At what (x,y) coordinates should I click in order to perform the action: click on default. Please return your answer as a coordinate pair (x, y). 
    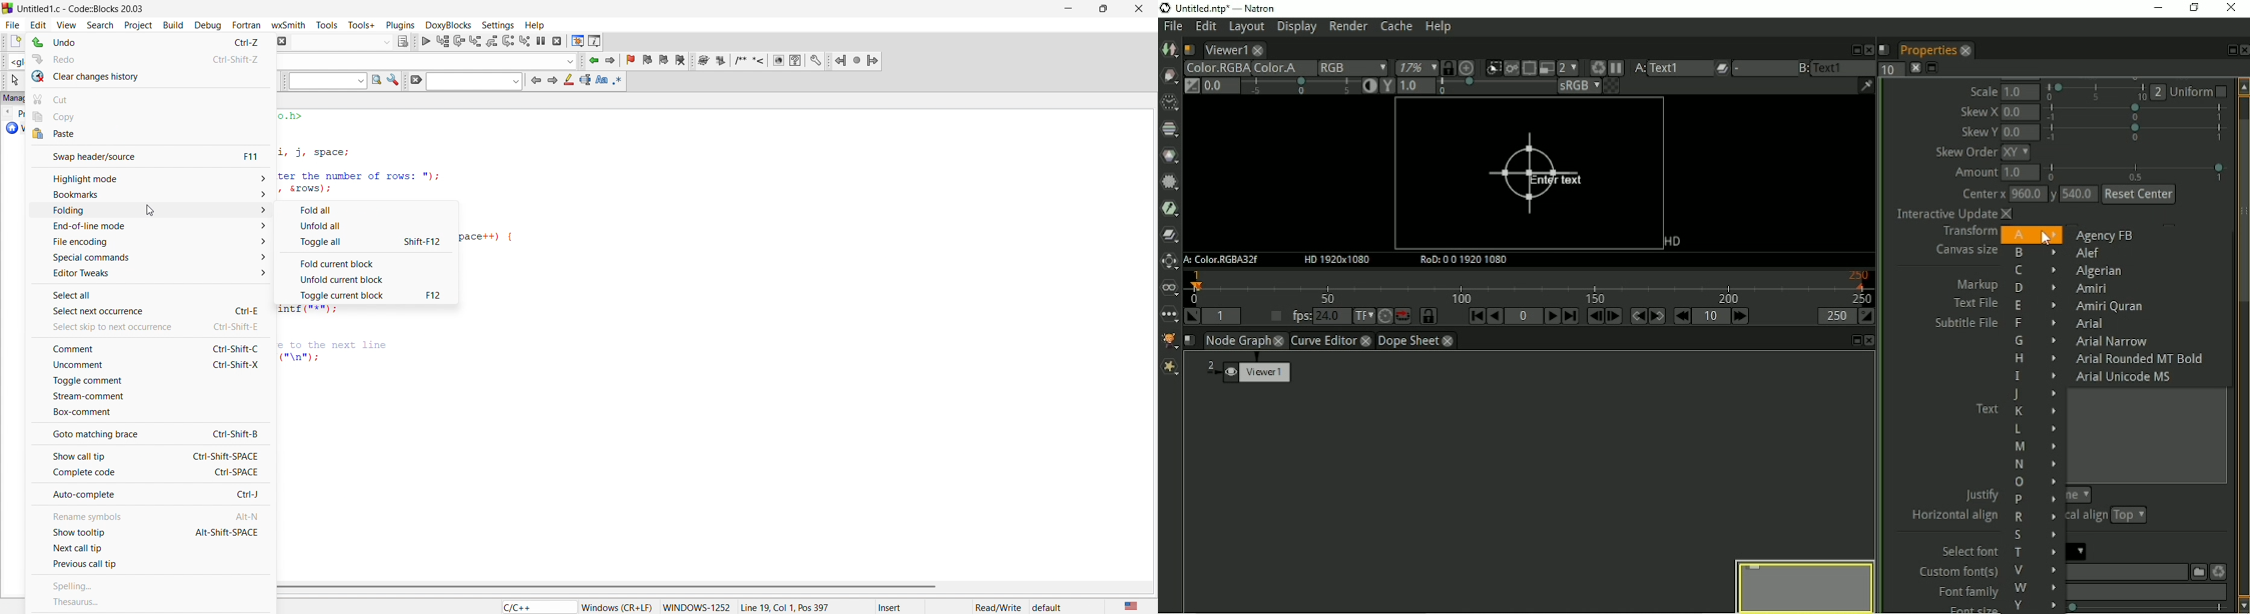
    Looking at the image, I should click on (1048, 607).